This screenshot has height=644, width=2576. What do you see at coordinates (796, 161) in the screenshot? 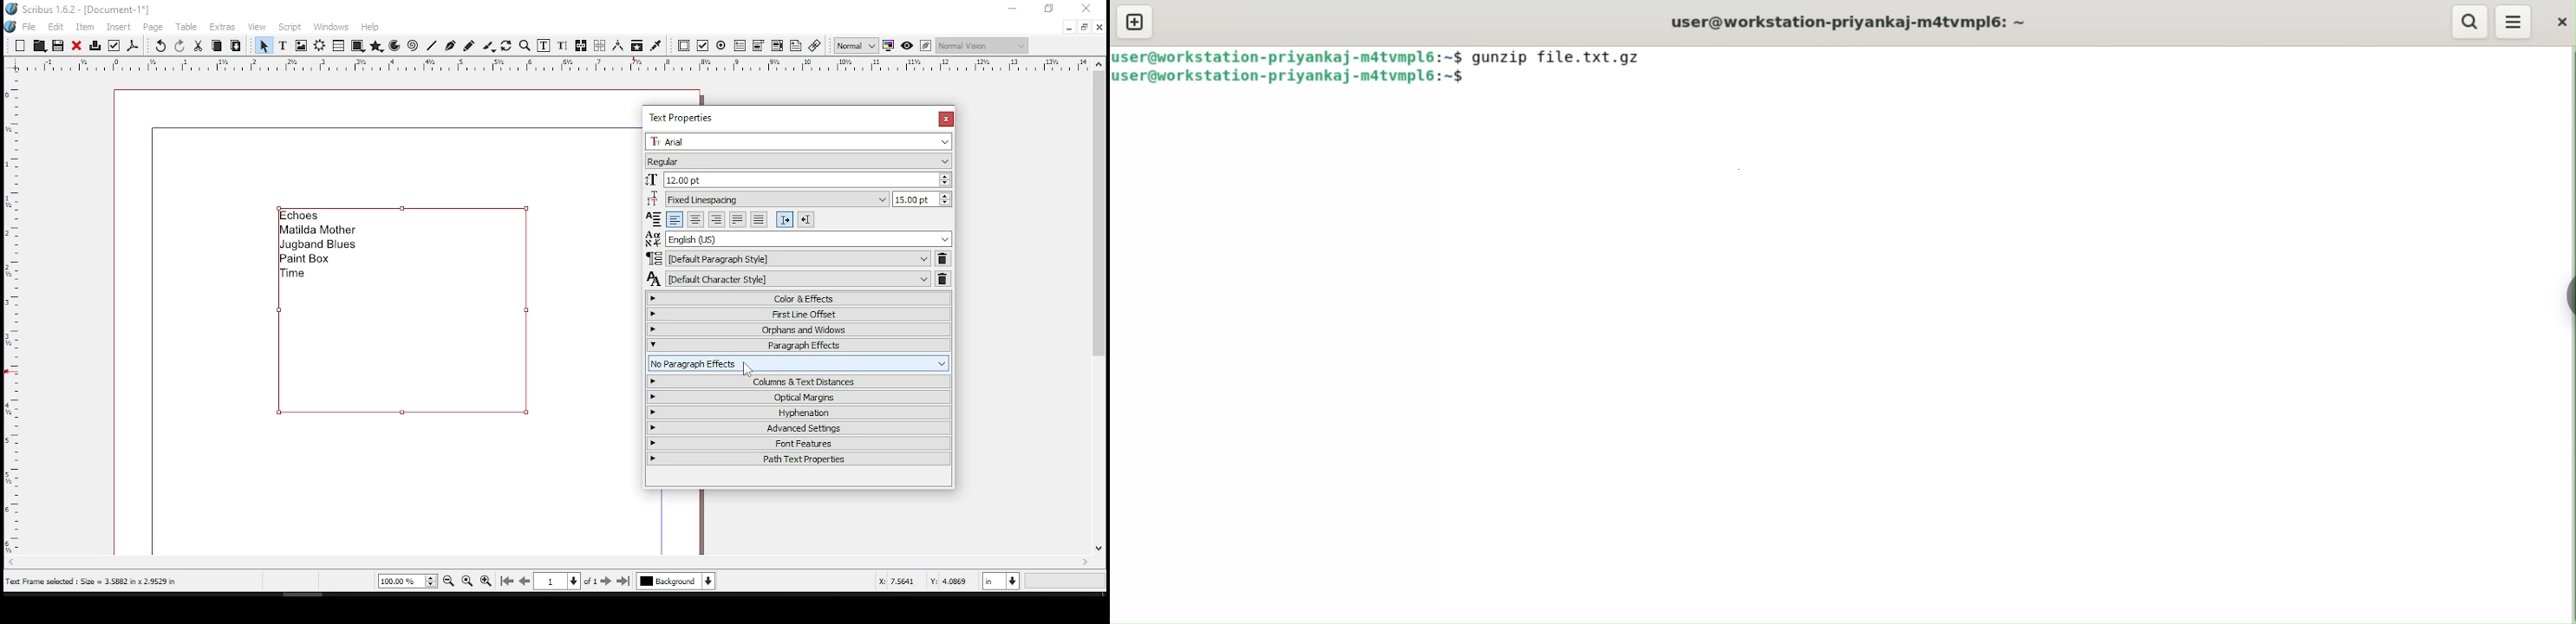
I see `font type` at bounding box center [796, 161].